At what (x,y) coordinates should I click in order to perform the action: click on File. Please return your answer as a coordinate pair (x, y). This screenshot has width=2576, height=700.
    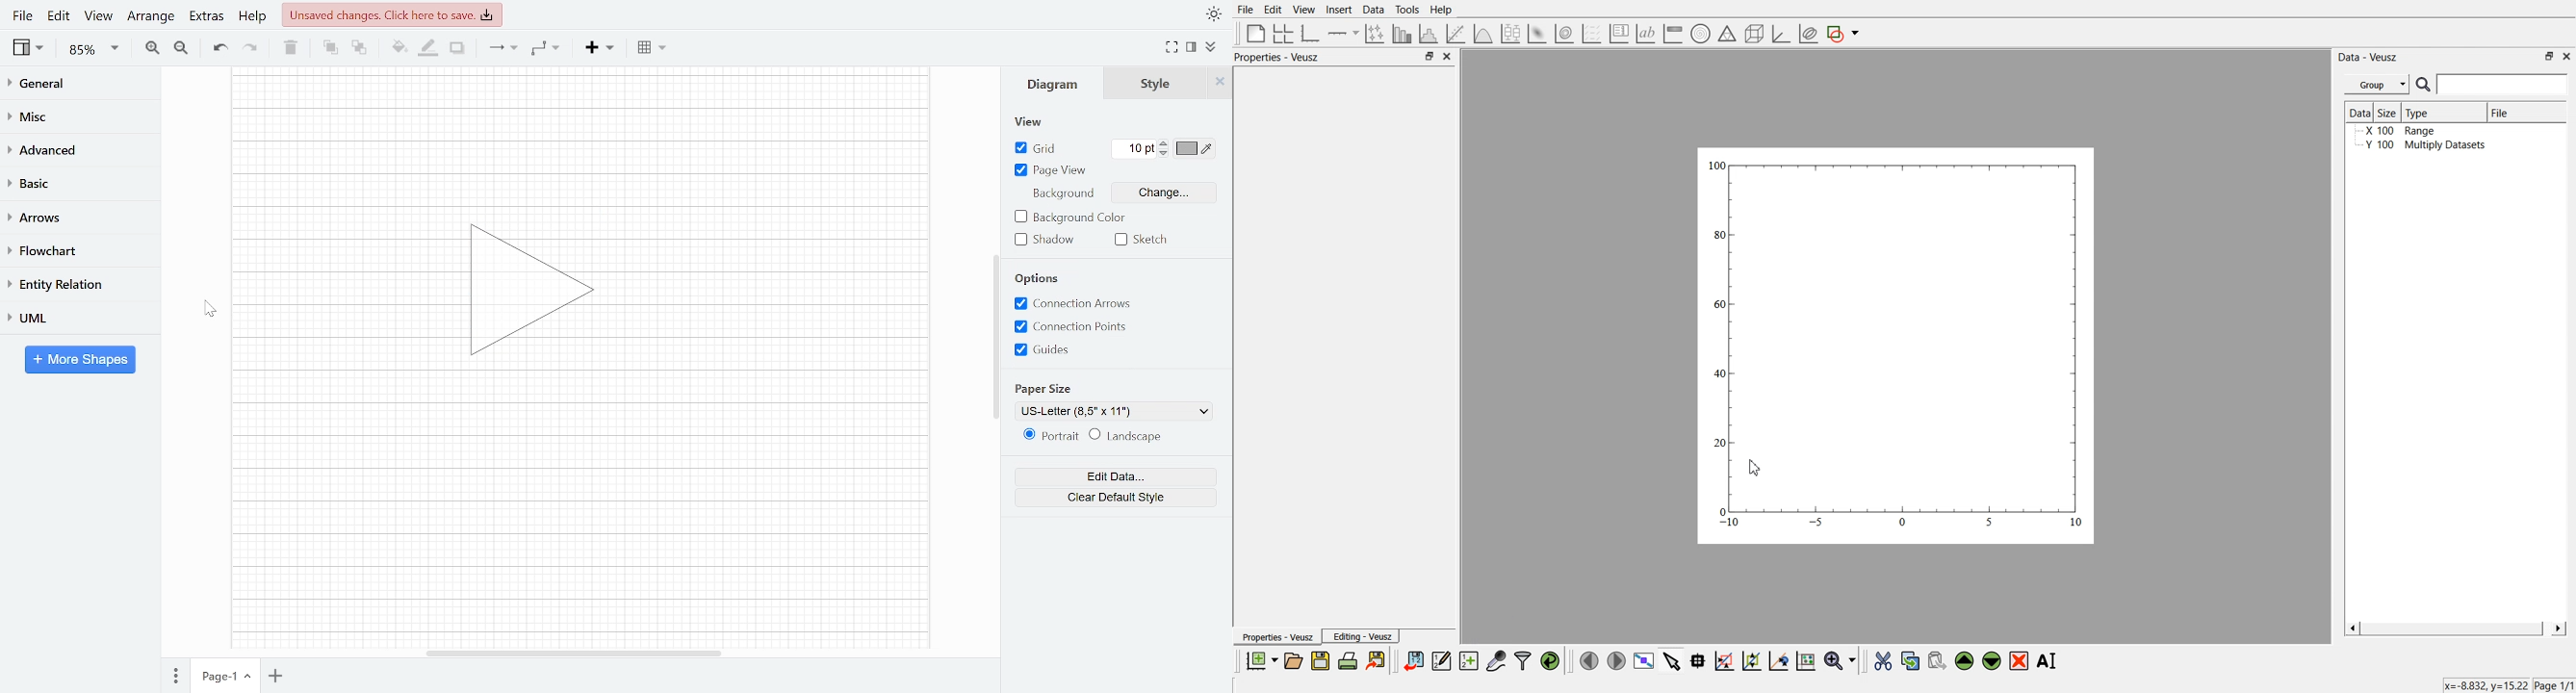
    Looking at the image, I should click on (22, 15).